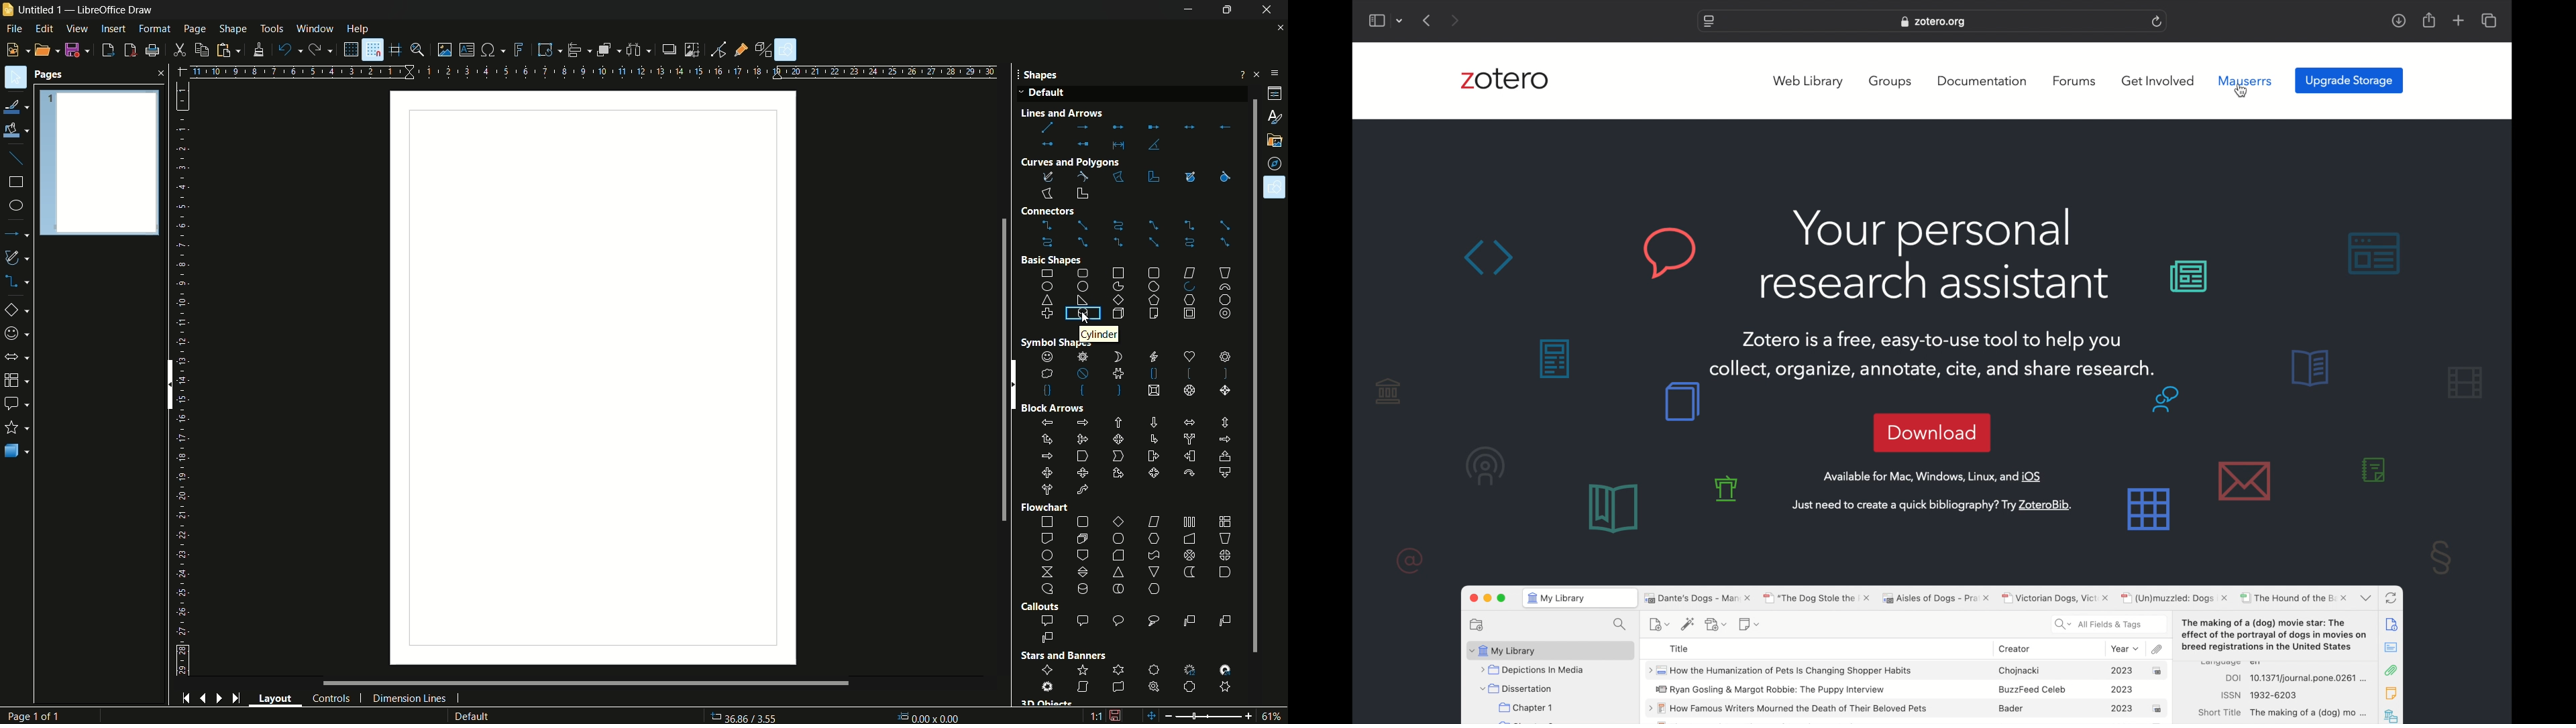 The height and width of the screenshot is (728, 2576). Describe the element at coordinates (1932, 432) in the screenshot. I see `download` at that location.